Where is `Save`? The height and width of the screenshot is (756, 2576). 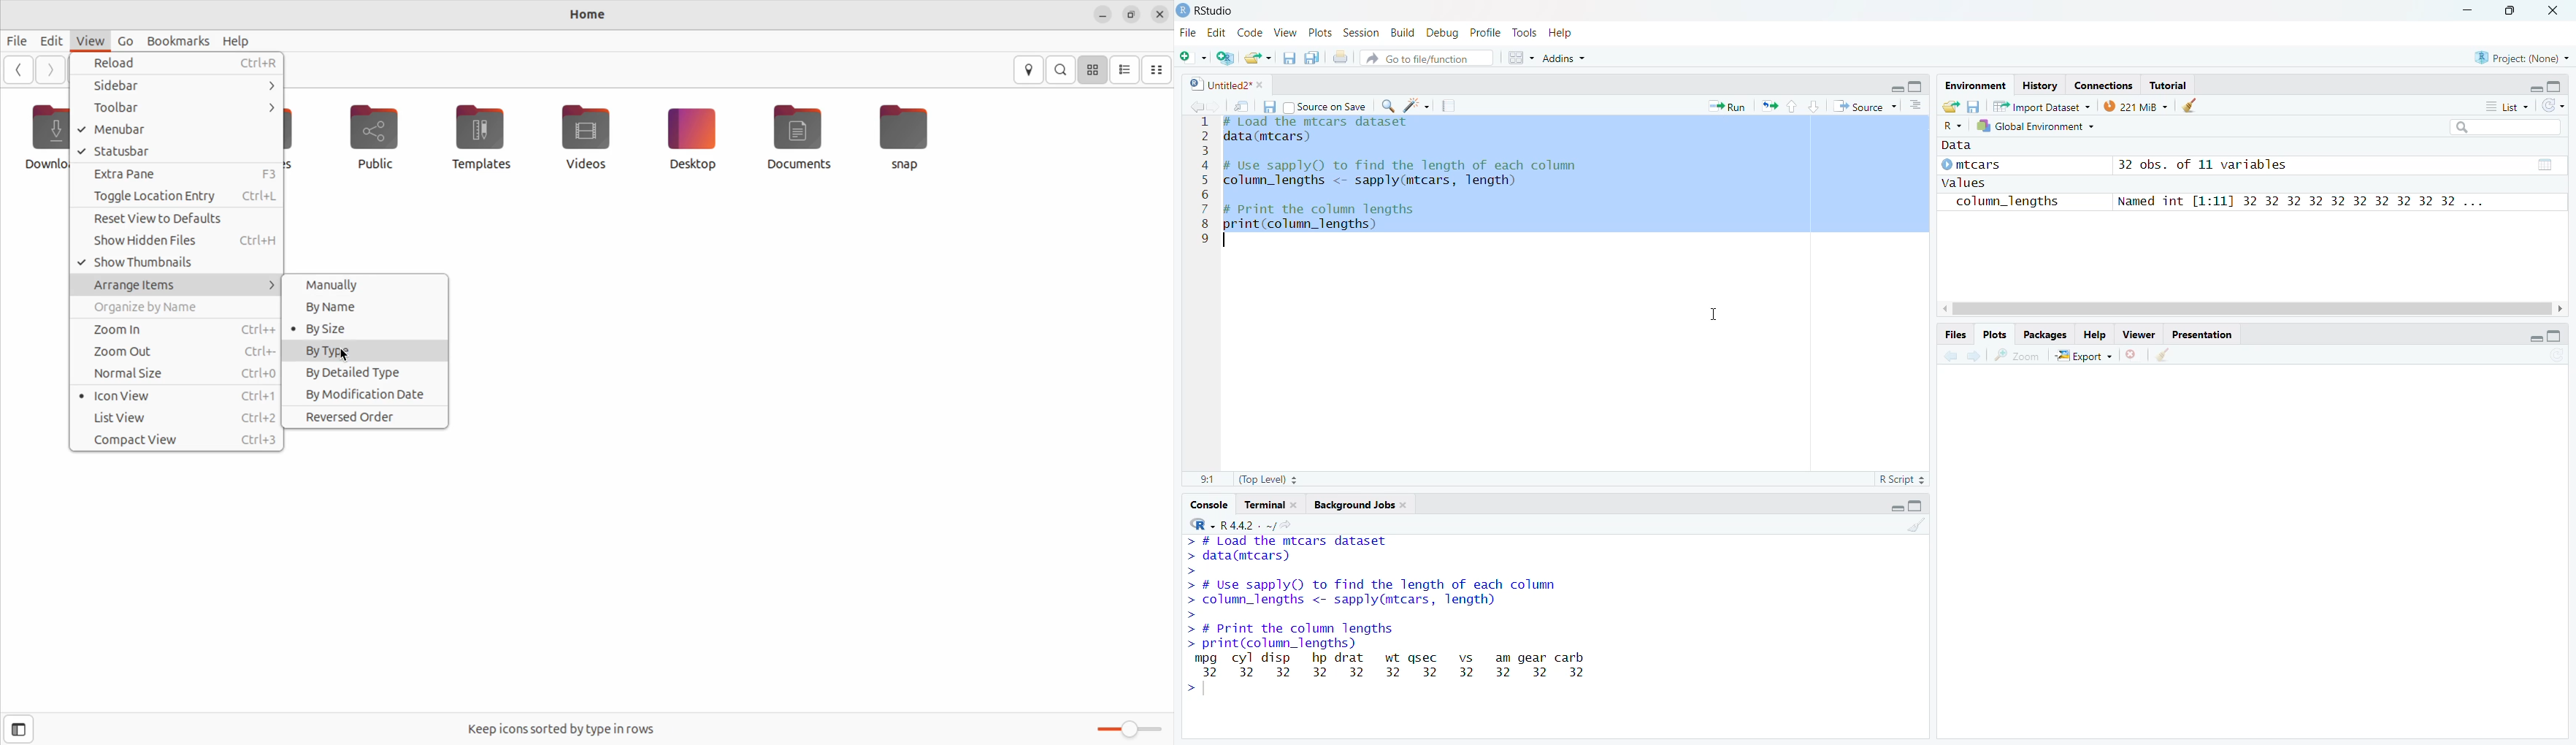 Save is located at coordinates (1974, 106).